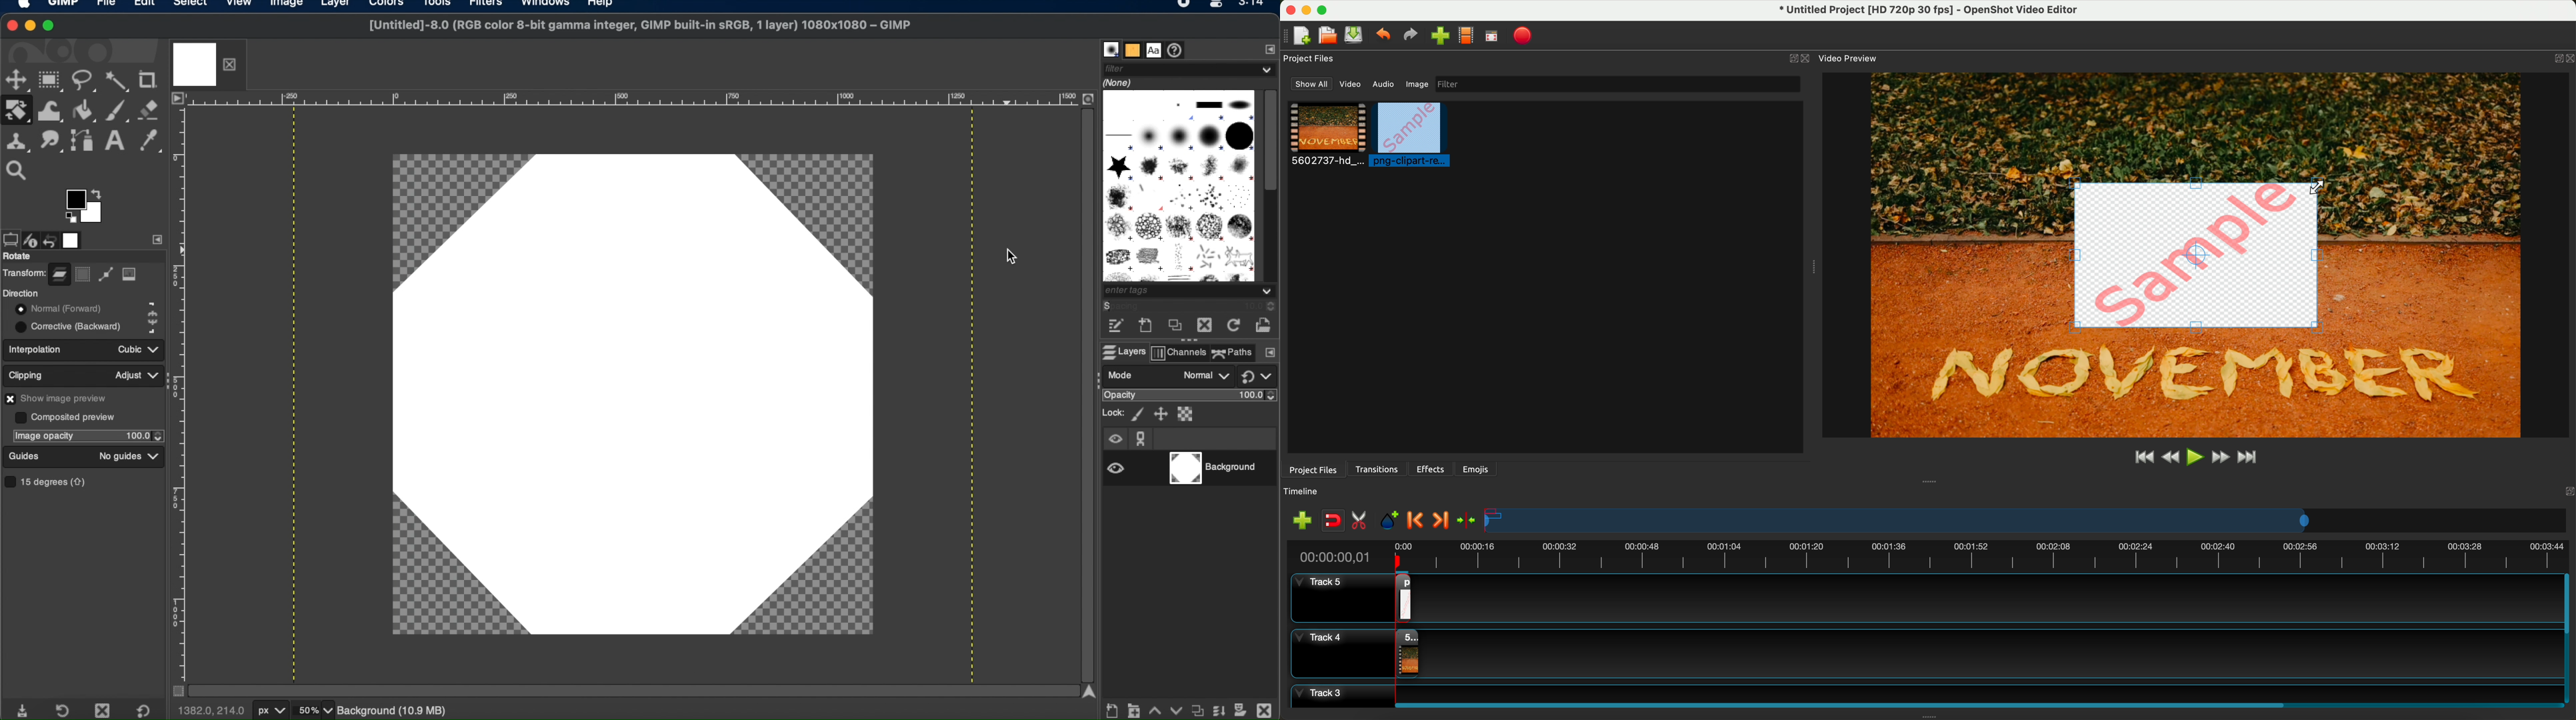 The image size is (2576, 728). I want to click on brushes, so click(1110, 49).